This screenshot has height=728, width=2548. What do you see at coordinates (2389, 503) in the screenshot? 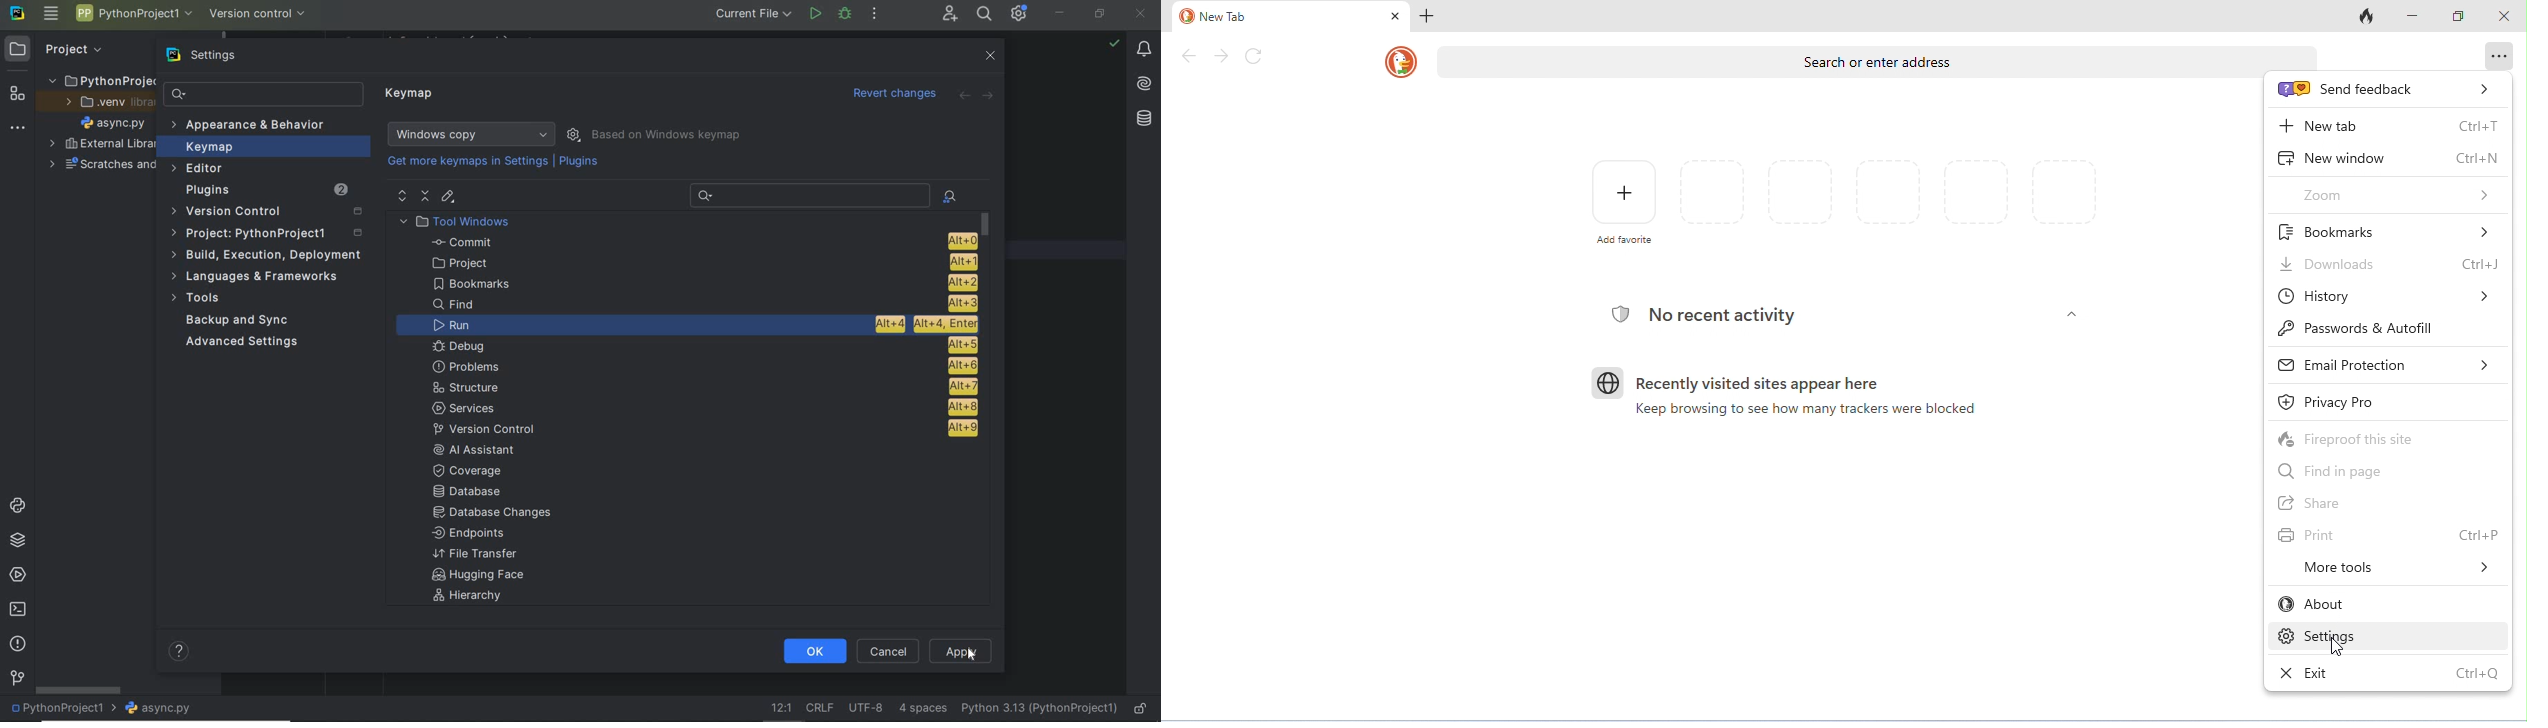
I see `share` at bounding box center [2389, 503].